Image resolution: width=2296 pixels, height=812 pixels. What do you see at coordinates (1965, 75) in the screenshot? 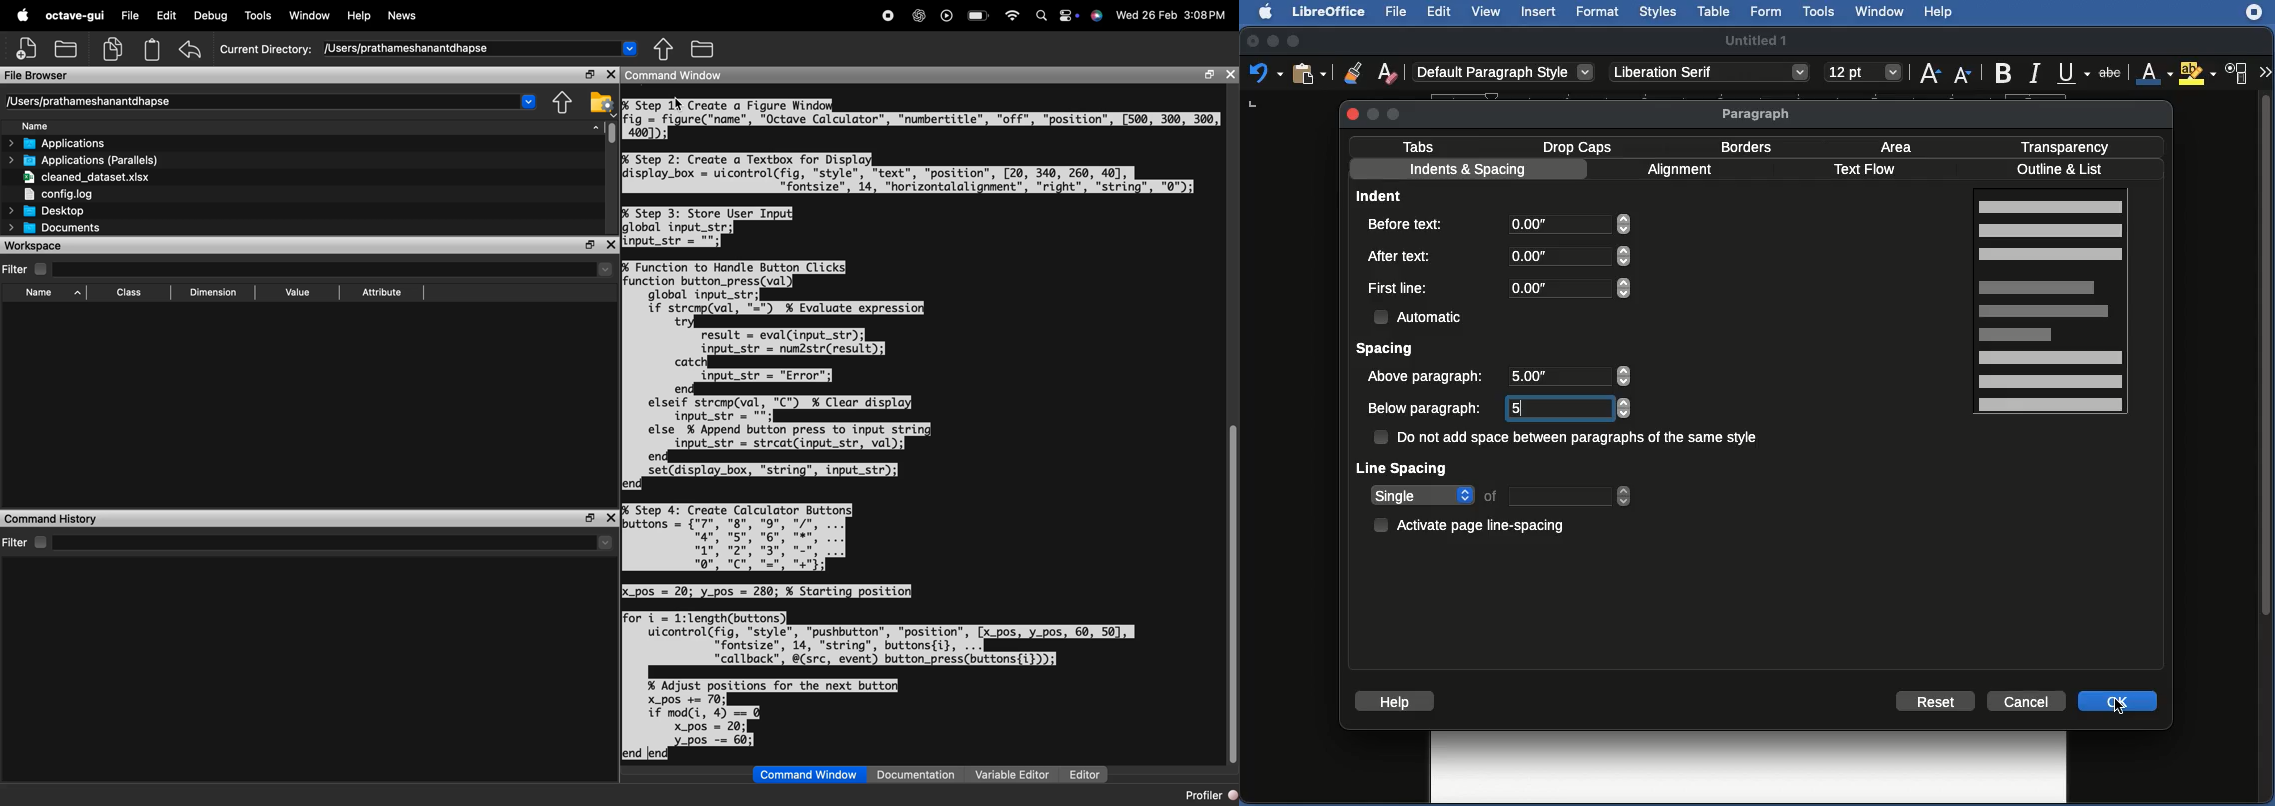
I see `Font size decrease` at bounding box center [1965, 75].